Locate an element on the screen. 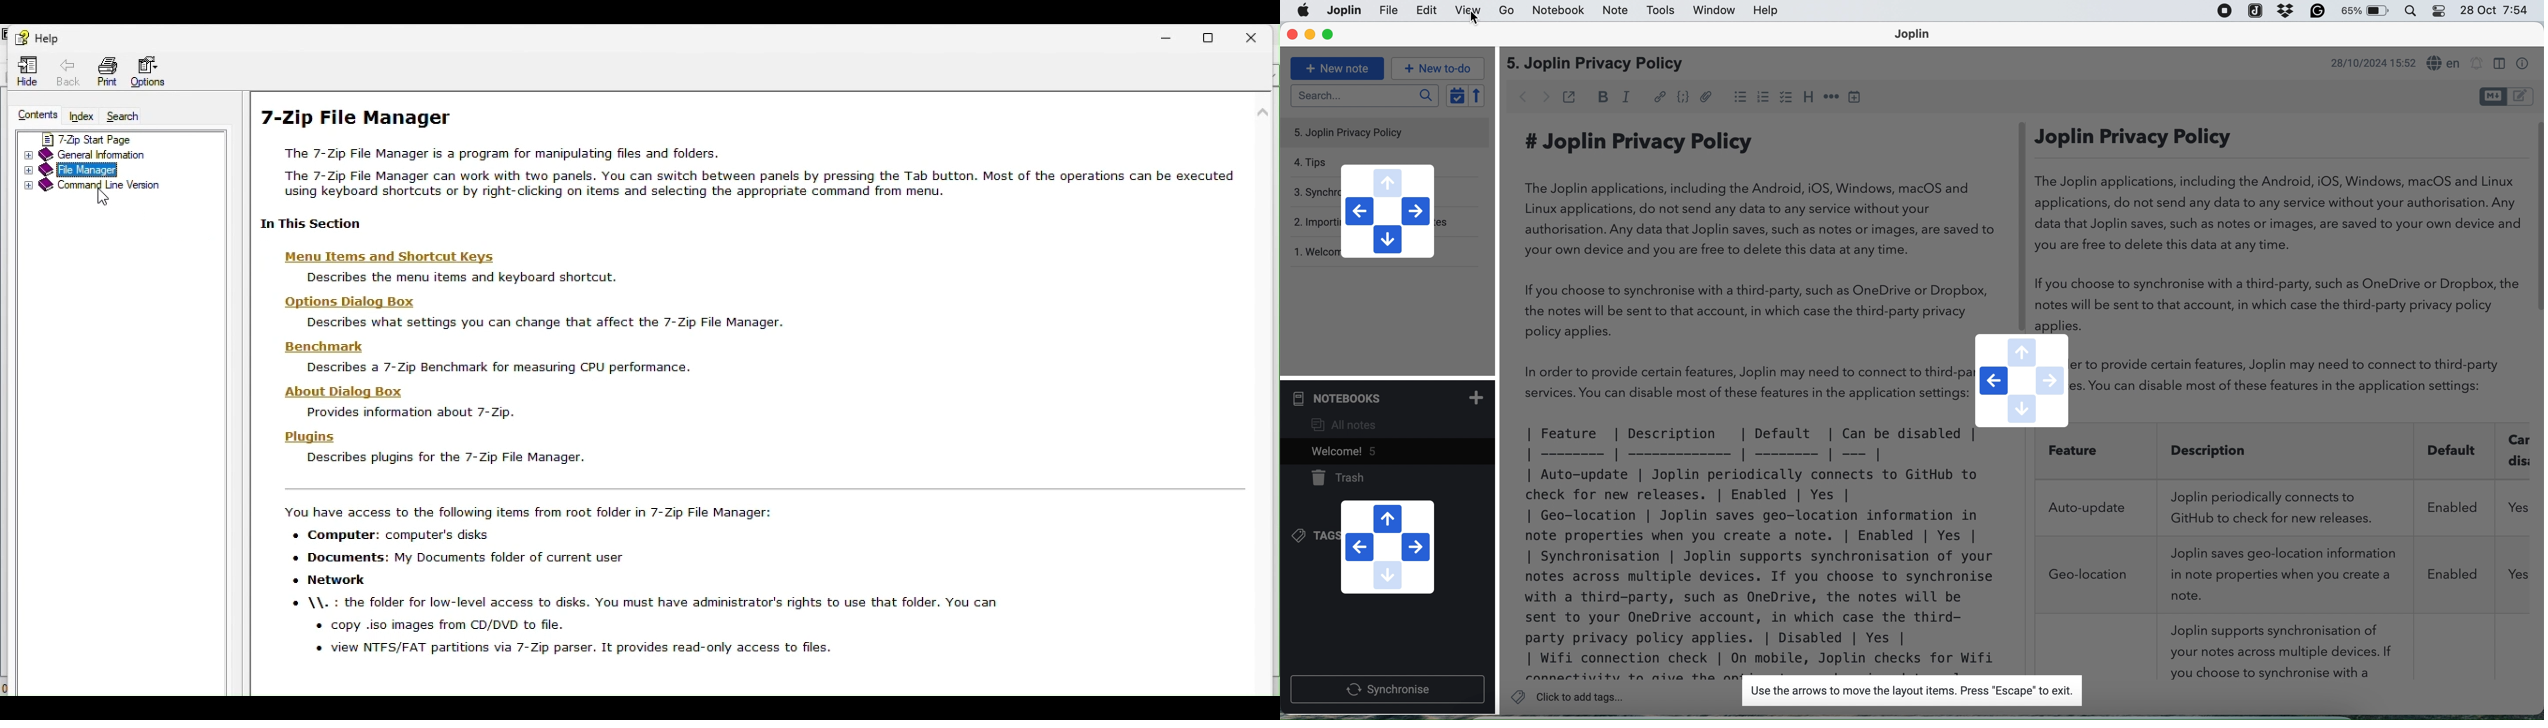  navigation buttons is located at coordinates (1386, 211).